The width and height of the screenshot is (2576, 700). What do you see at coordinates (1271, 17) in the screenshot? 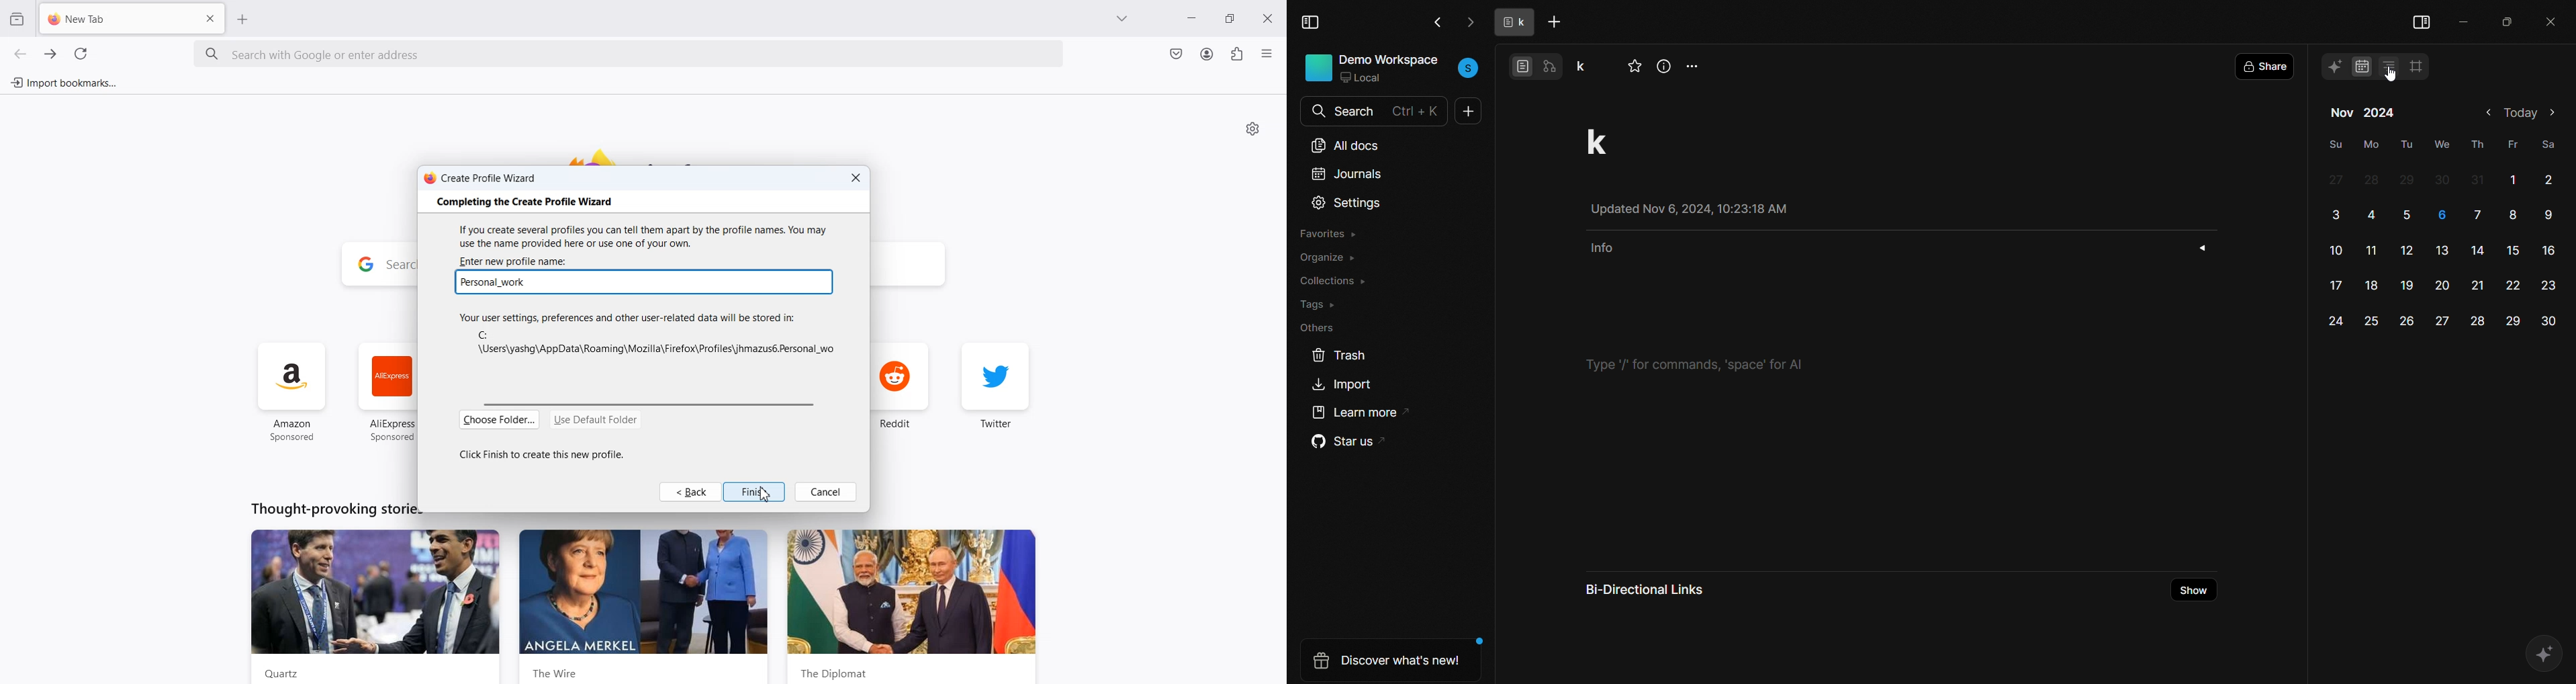
I see `Close` at bounding box center [1271, 17].